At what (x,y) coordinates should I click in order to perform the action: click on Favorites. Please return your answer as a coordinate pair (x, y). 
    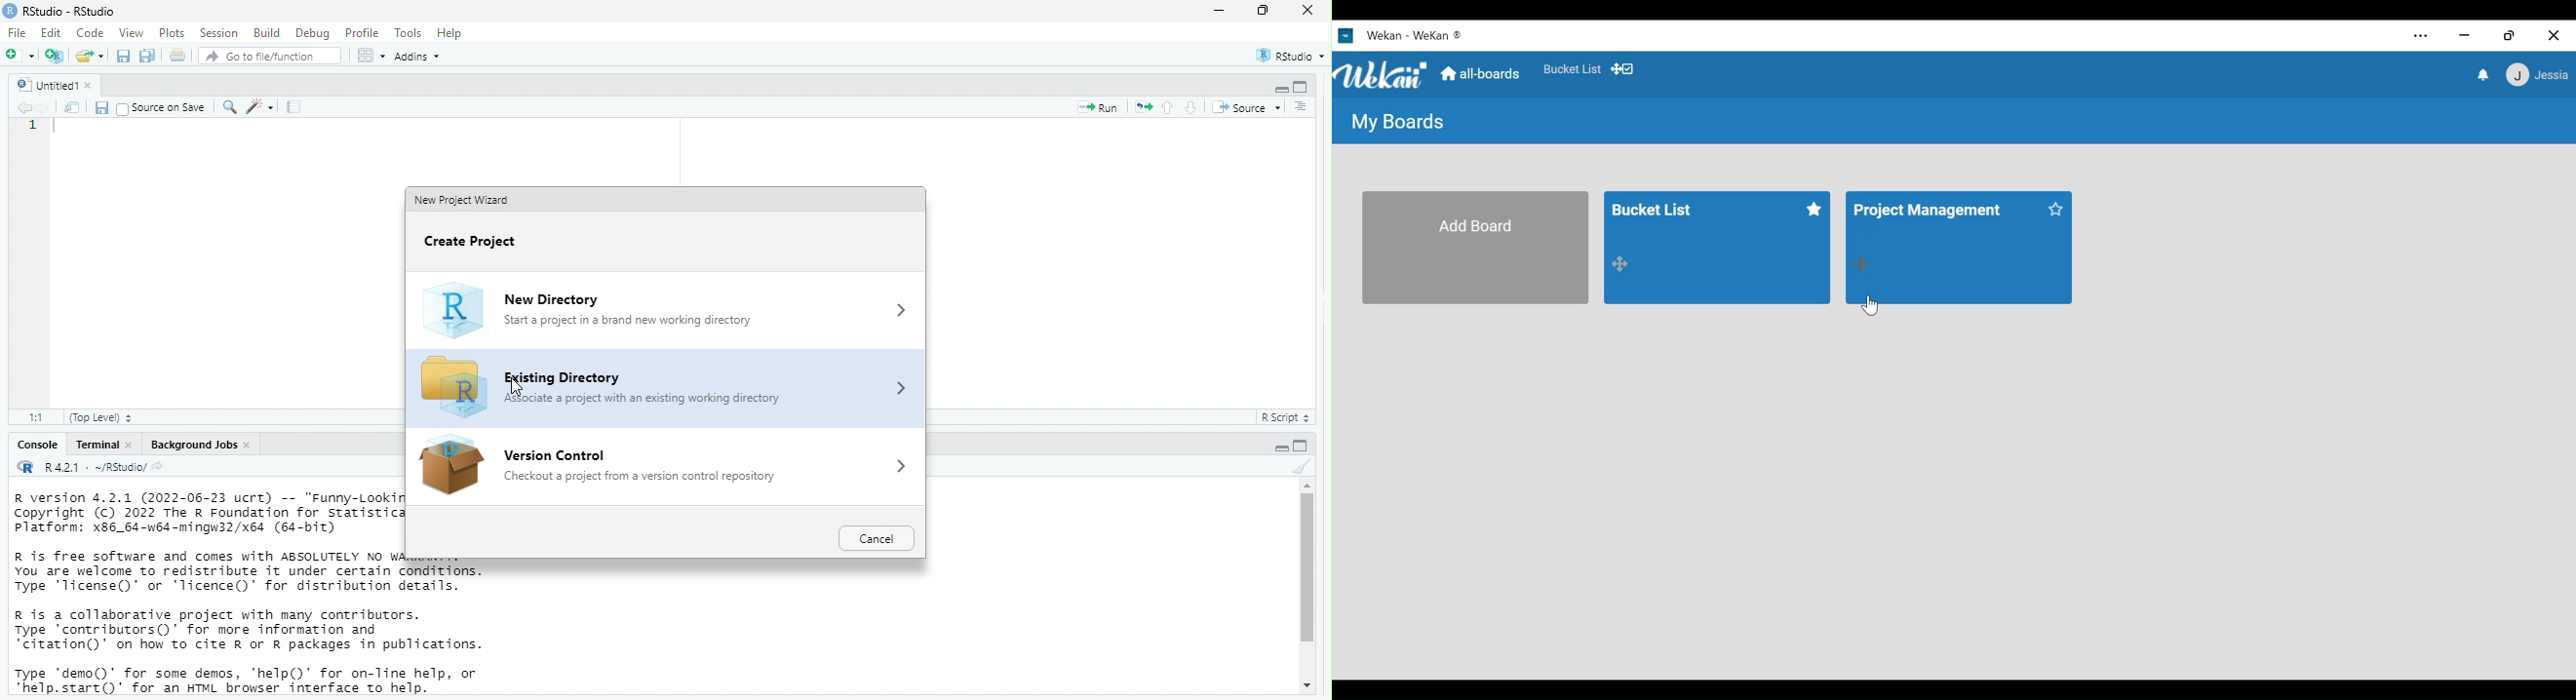
    Looking at the image, I should click on (1572, 69).